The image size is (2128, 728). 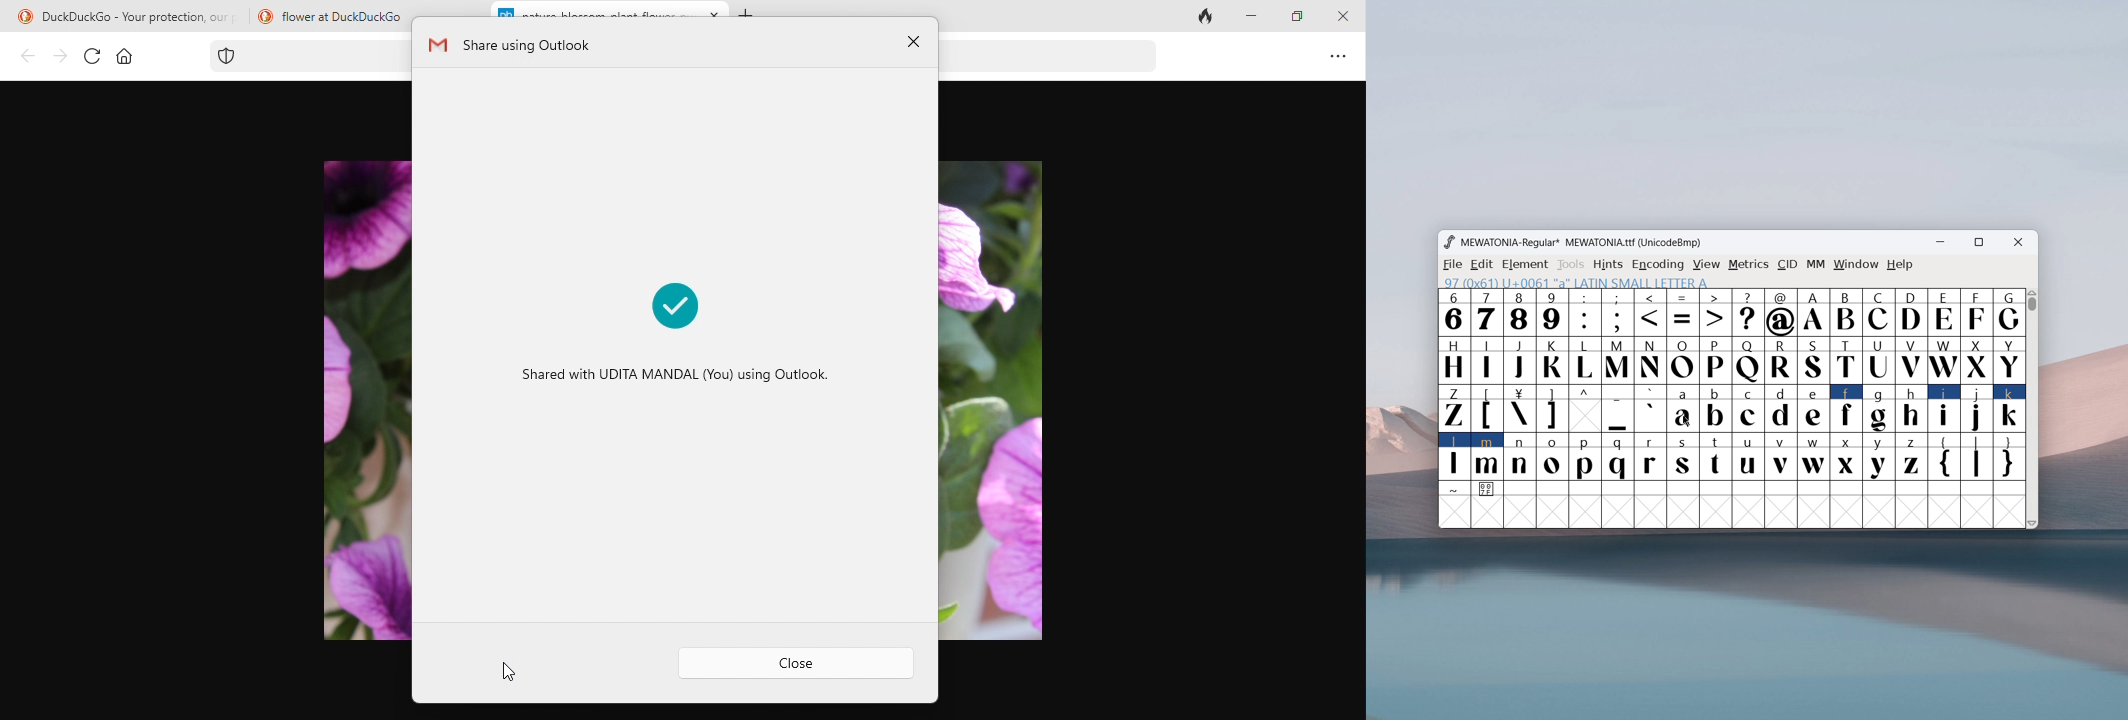 What do you see at coordinates (1911, 407) in the screenshot?
I see `h` at bounding box center [1911, 407].